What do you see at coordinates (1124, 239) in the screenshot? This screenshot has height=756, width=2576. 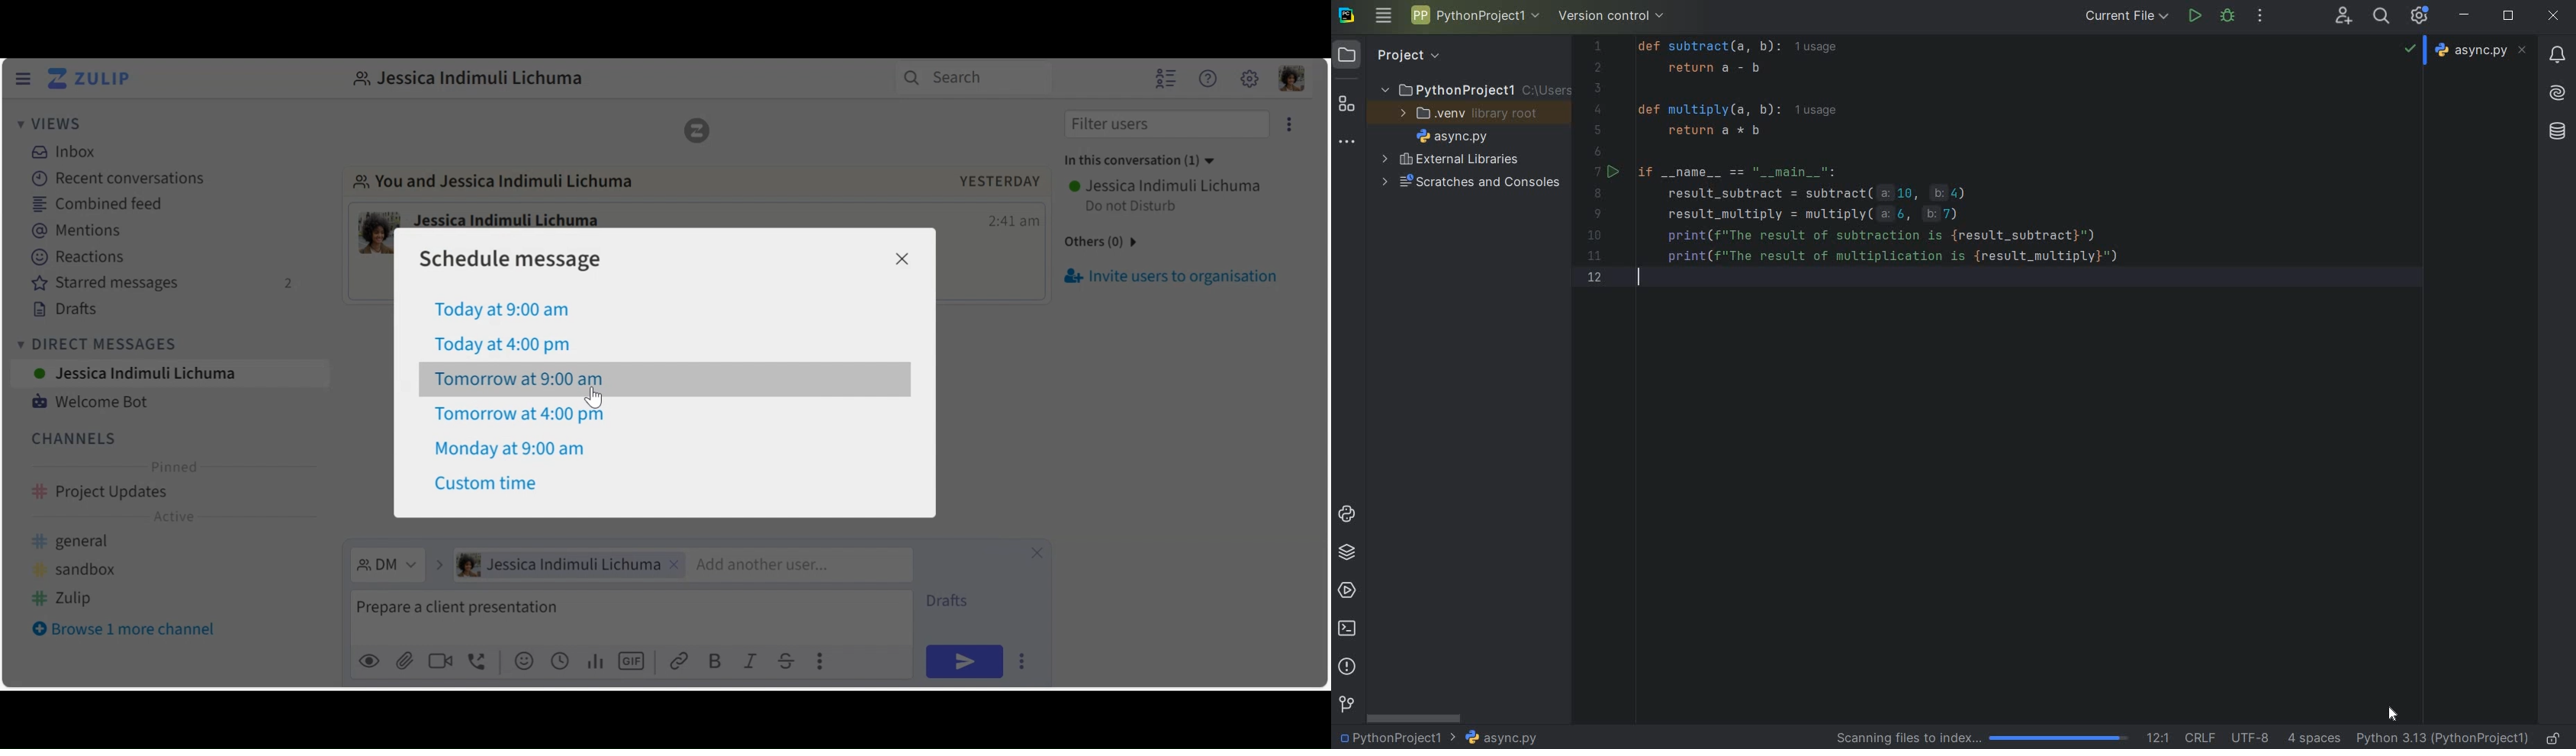 I see `others(0)` at bounding box center [1124, 239].